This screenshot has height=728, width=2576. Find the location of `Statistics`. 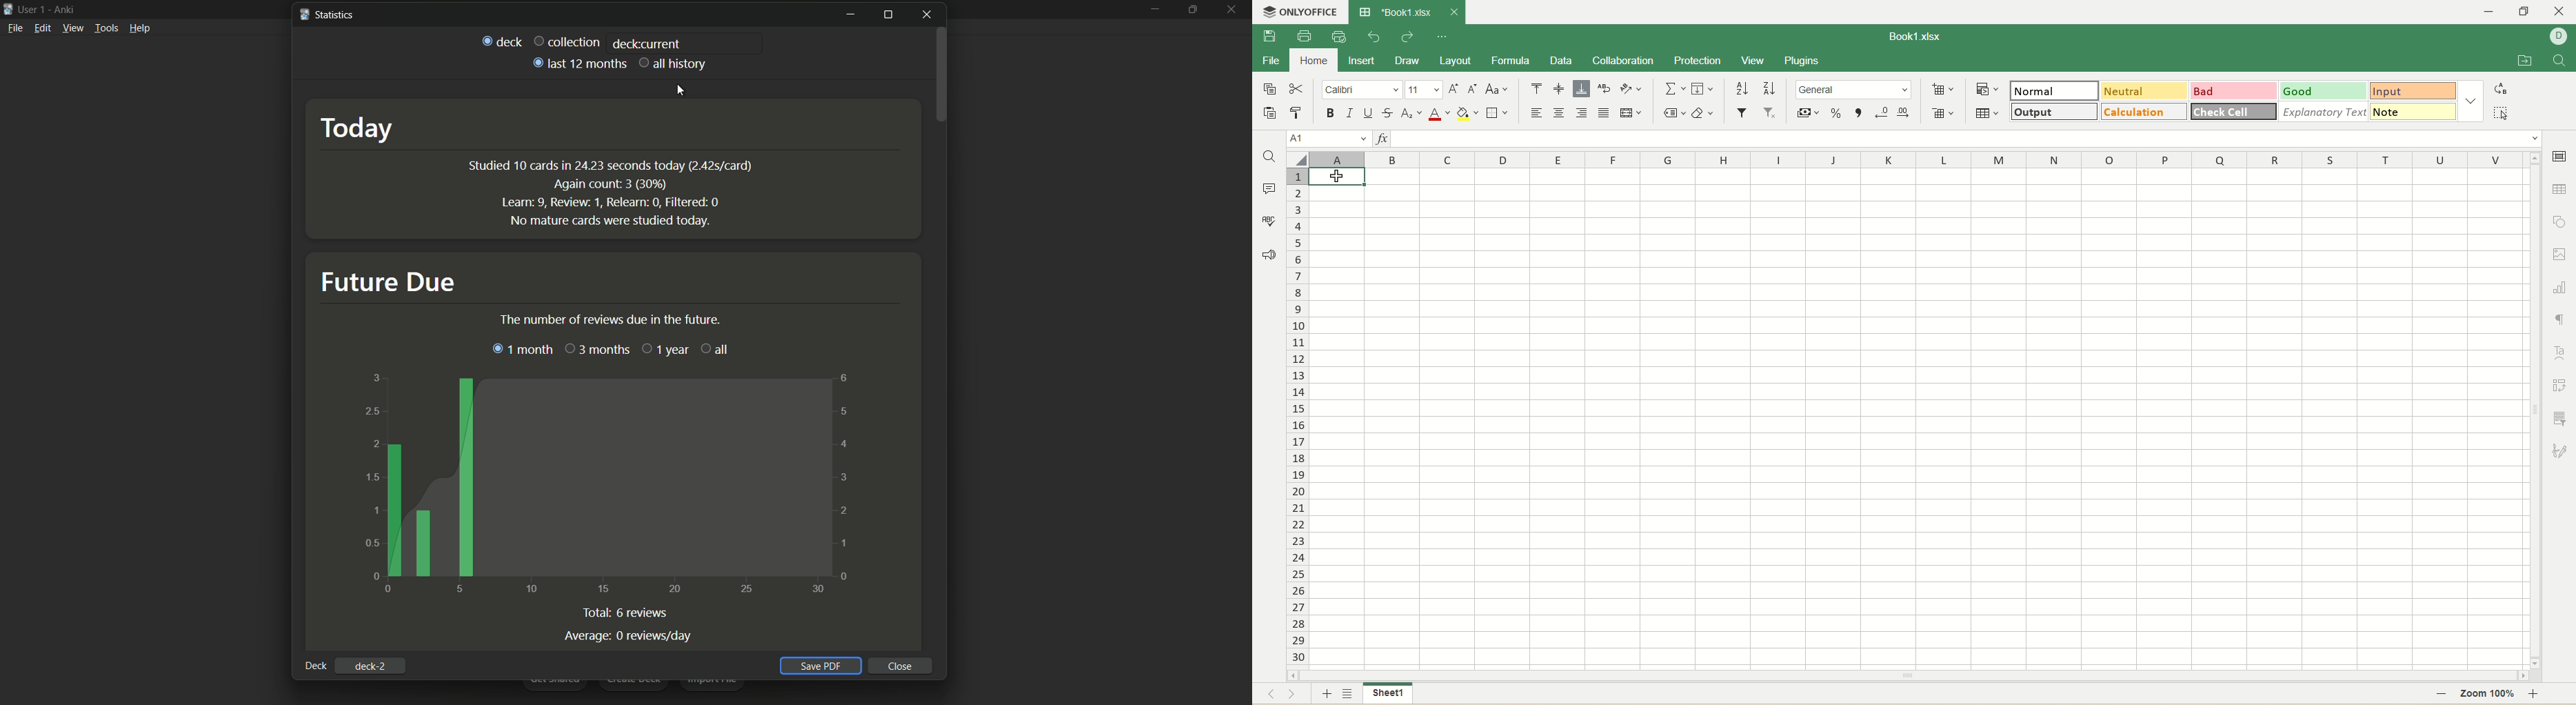

Statistics is located at coordinates (327, 16).